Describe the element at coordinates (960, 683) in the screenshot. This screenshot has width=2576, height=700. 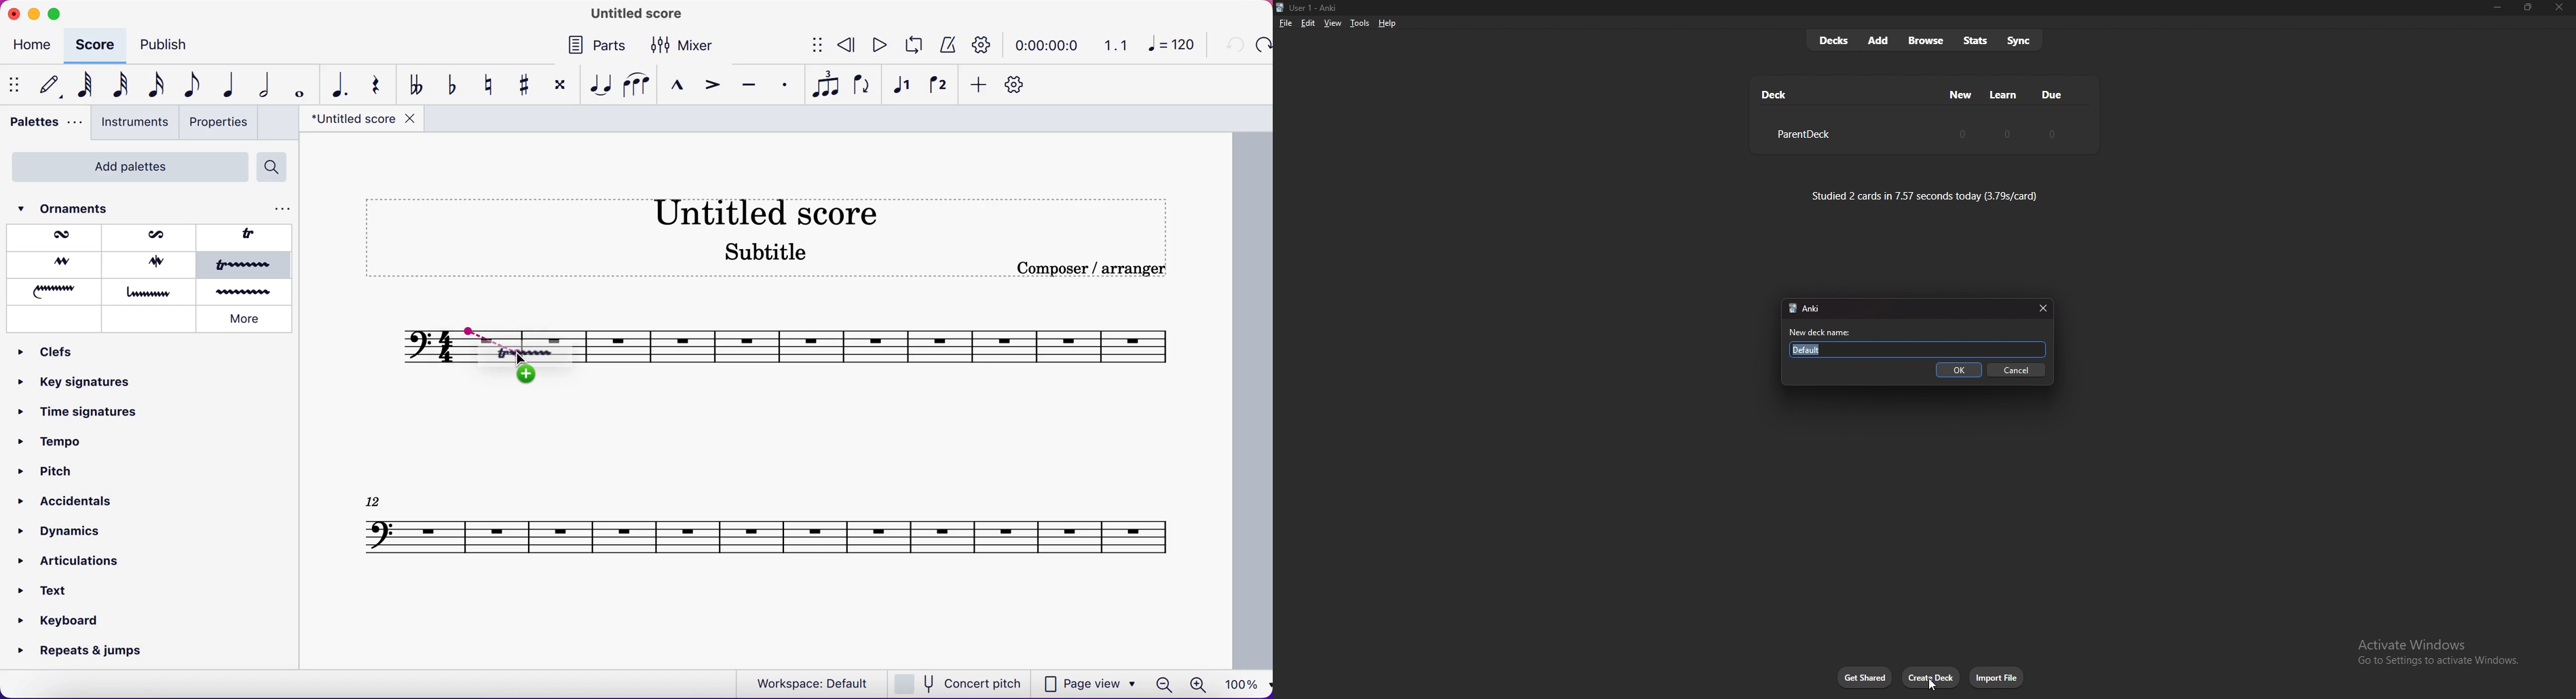
I see `concert pitch` at that location.